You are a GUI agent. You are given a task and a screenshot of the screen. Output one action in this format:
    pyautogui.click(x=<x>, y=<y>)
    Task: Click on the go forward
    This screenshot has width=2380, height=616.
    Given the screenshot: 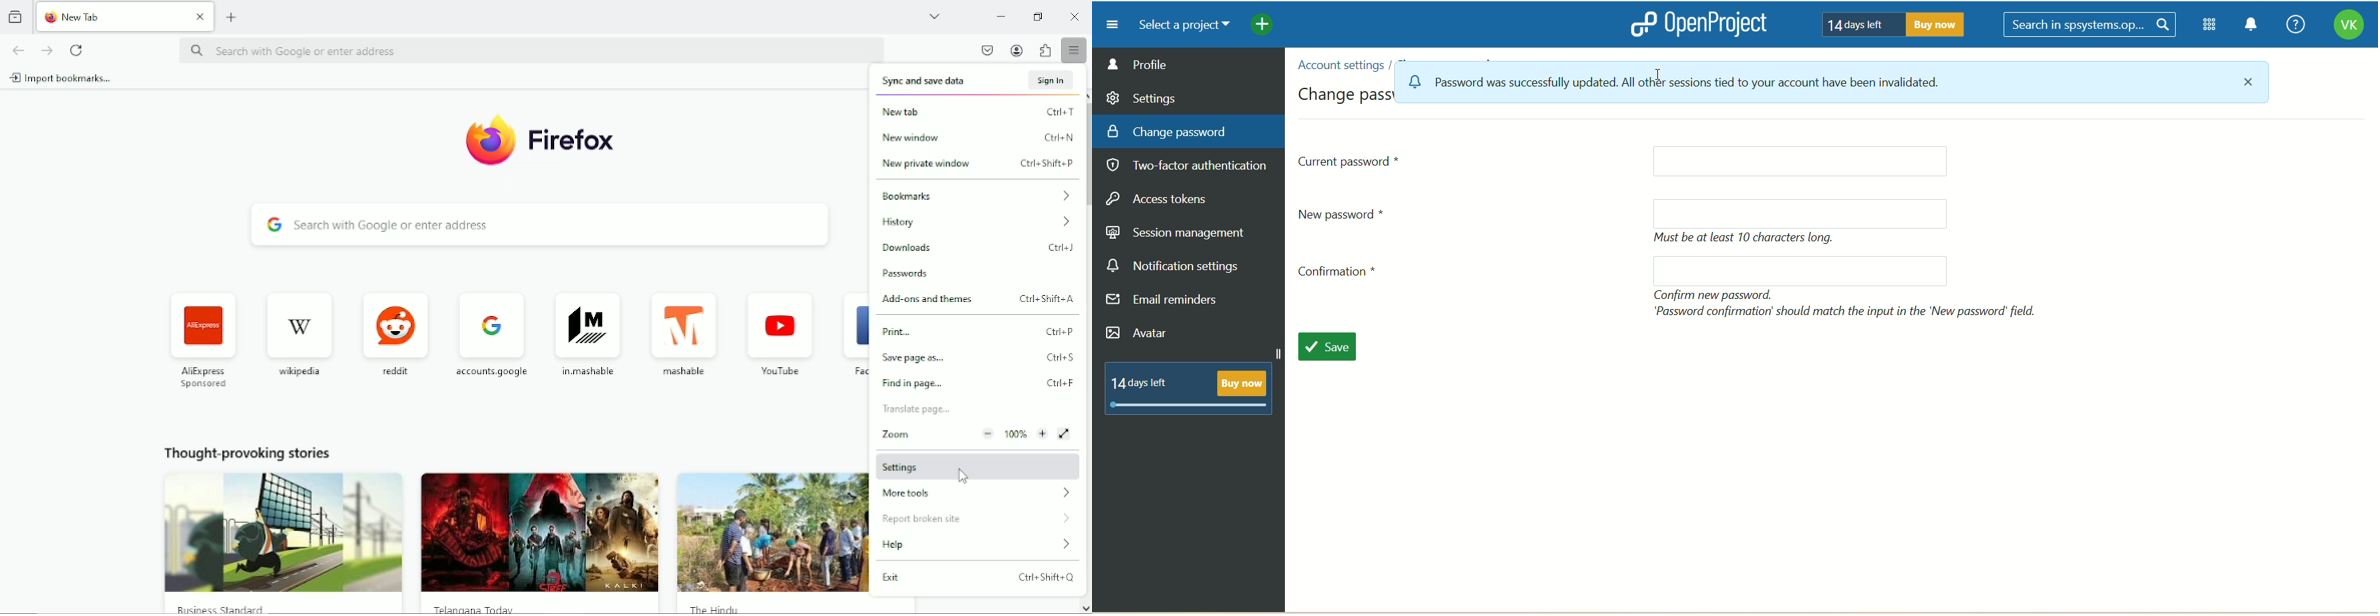 What is the action you would take?
    pyautogui.click(x=45, y=50)
    